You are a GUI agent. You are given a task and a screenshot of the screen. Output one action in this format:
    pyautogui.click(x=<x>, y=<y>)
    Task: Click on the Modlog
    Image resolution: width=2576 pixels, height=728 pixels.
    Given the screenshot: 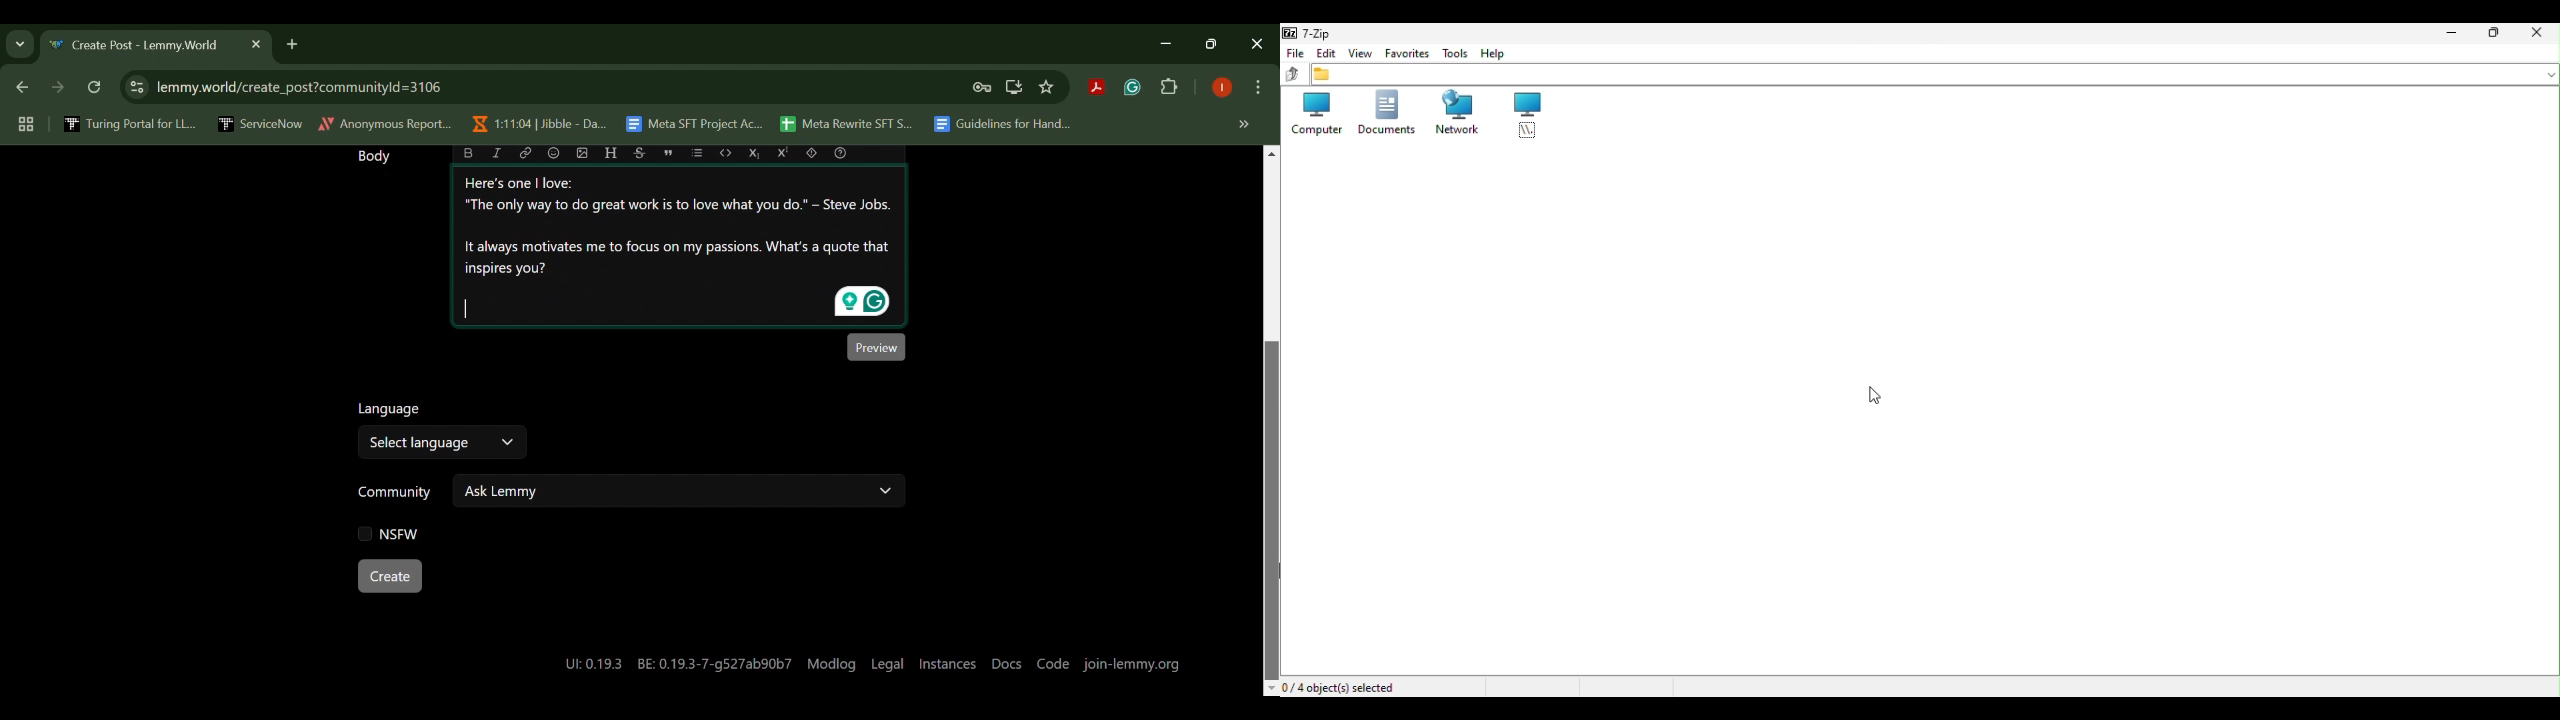 What is the action you would take?
    pyautogui.click(x=831, y=662)
    